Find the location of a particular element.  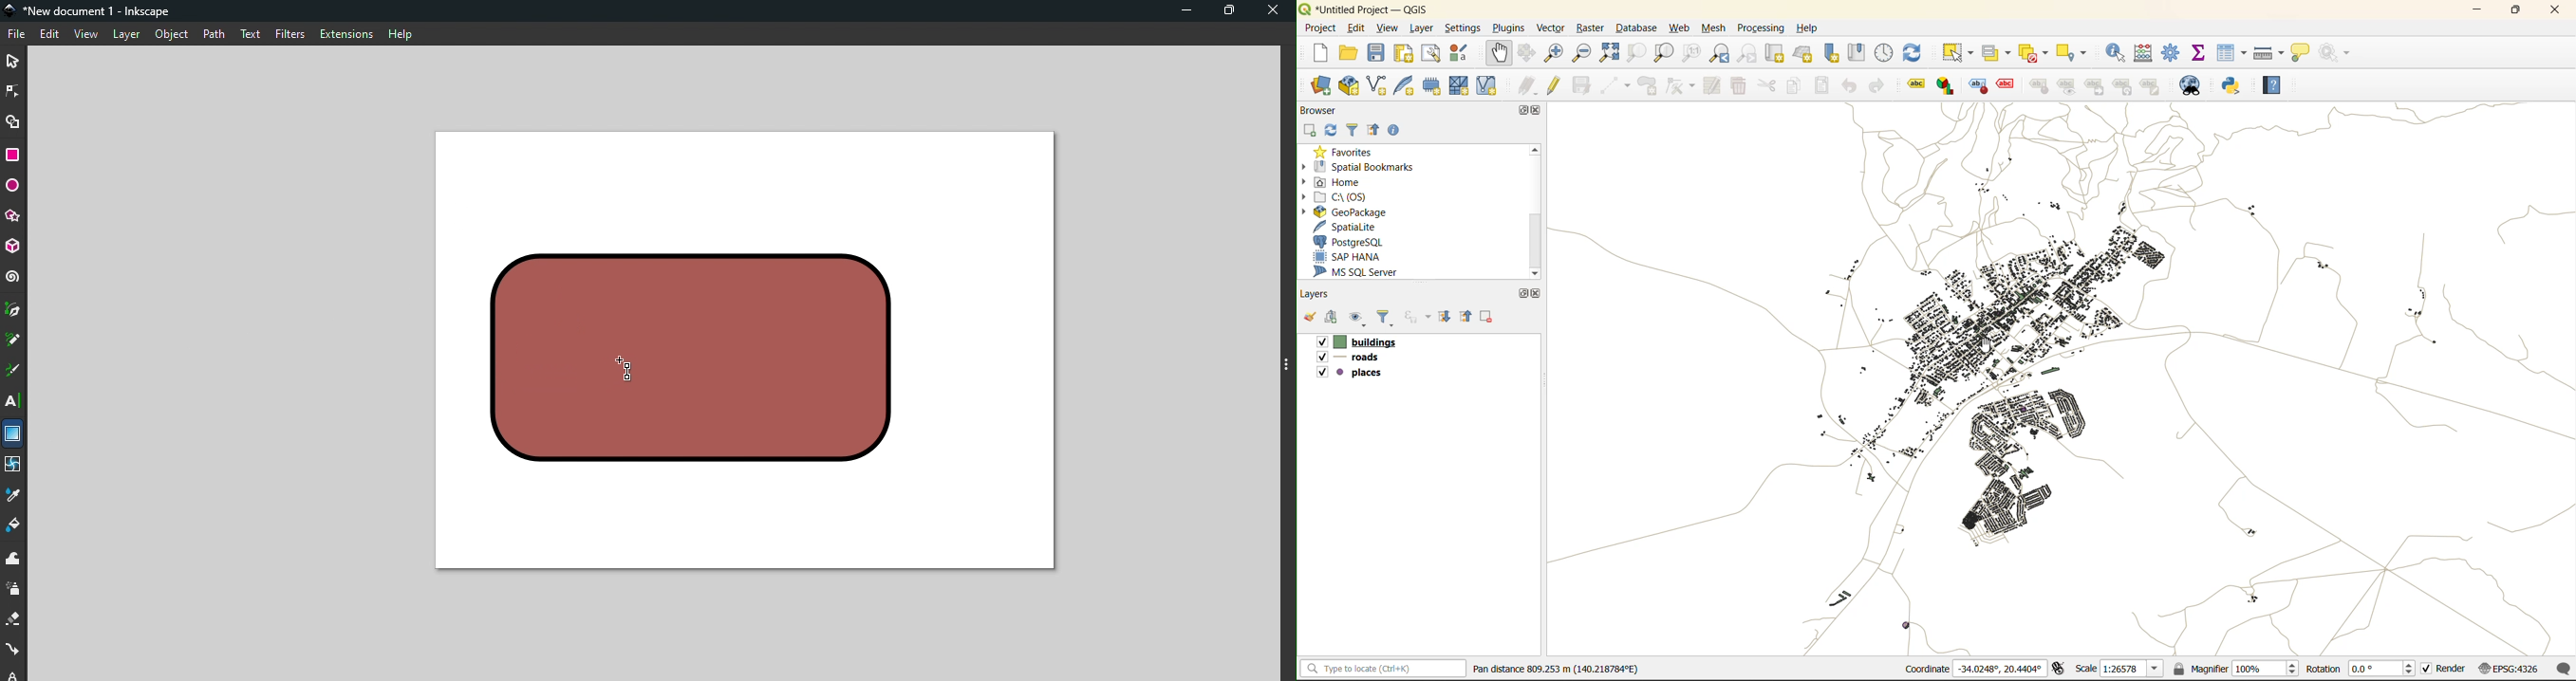

redo is located at coordinates (1877, 84).